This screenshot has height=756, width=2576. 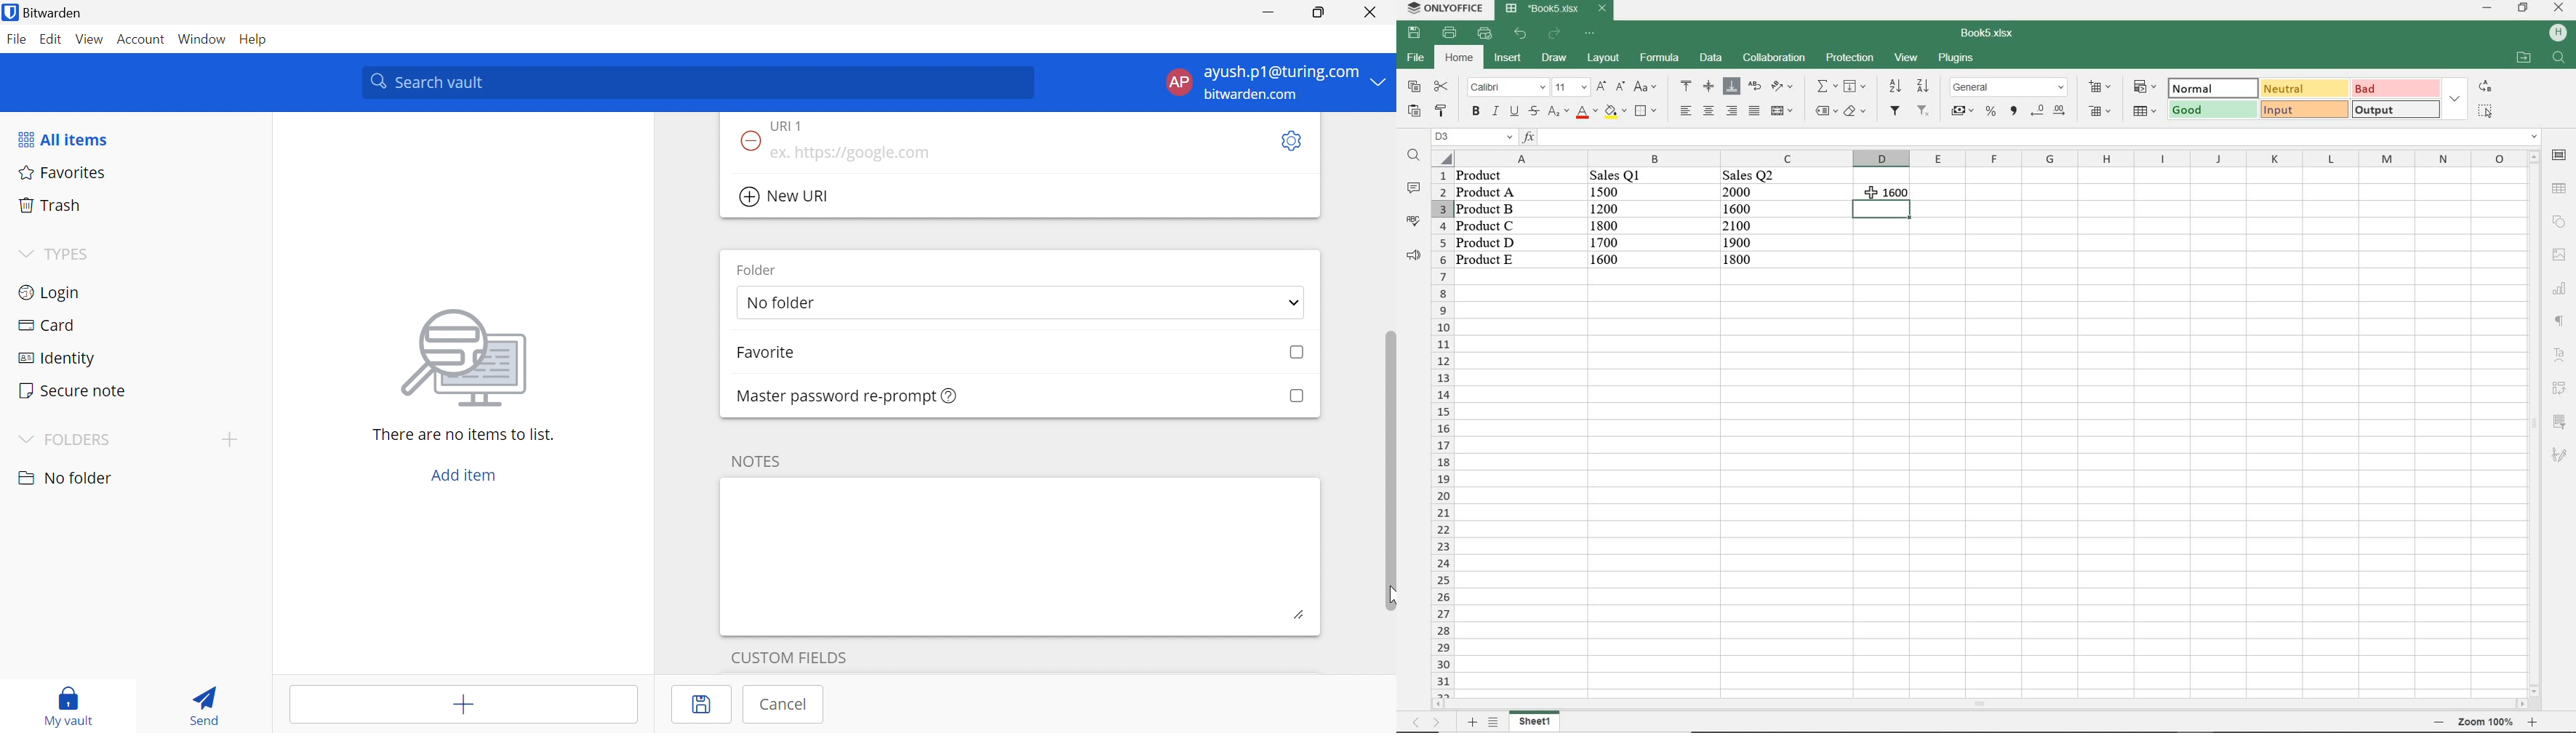 What do you see at coordinates (1281, 73) in the screenshot?
I see `ayush.p1@turing.com` at bounding box center [1281, 73].